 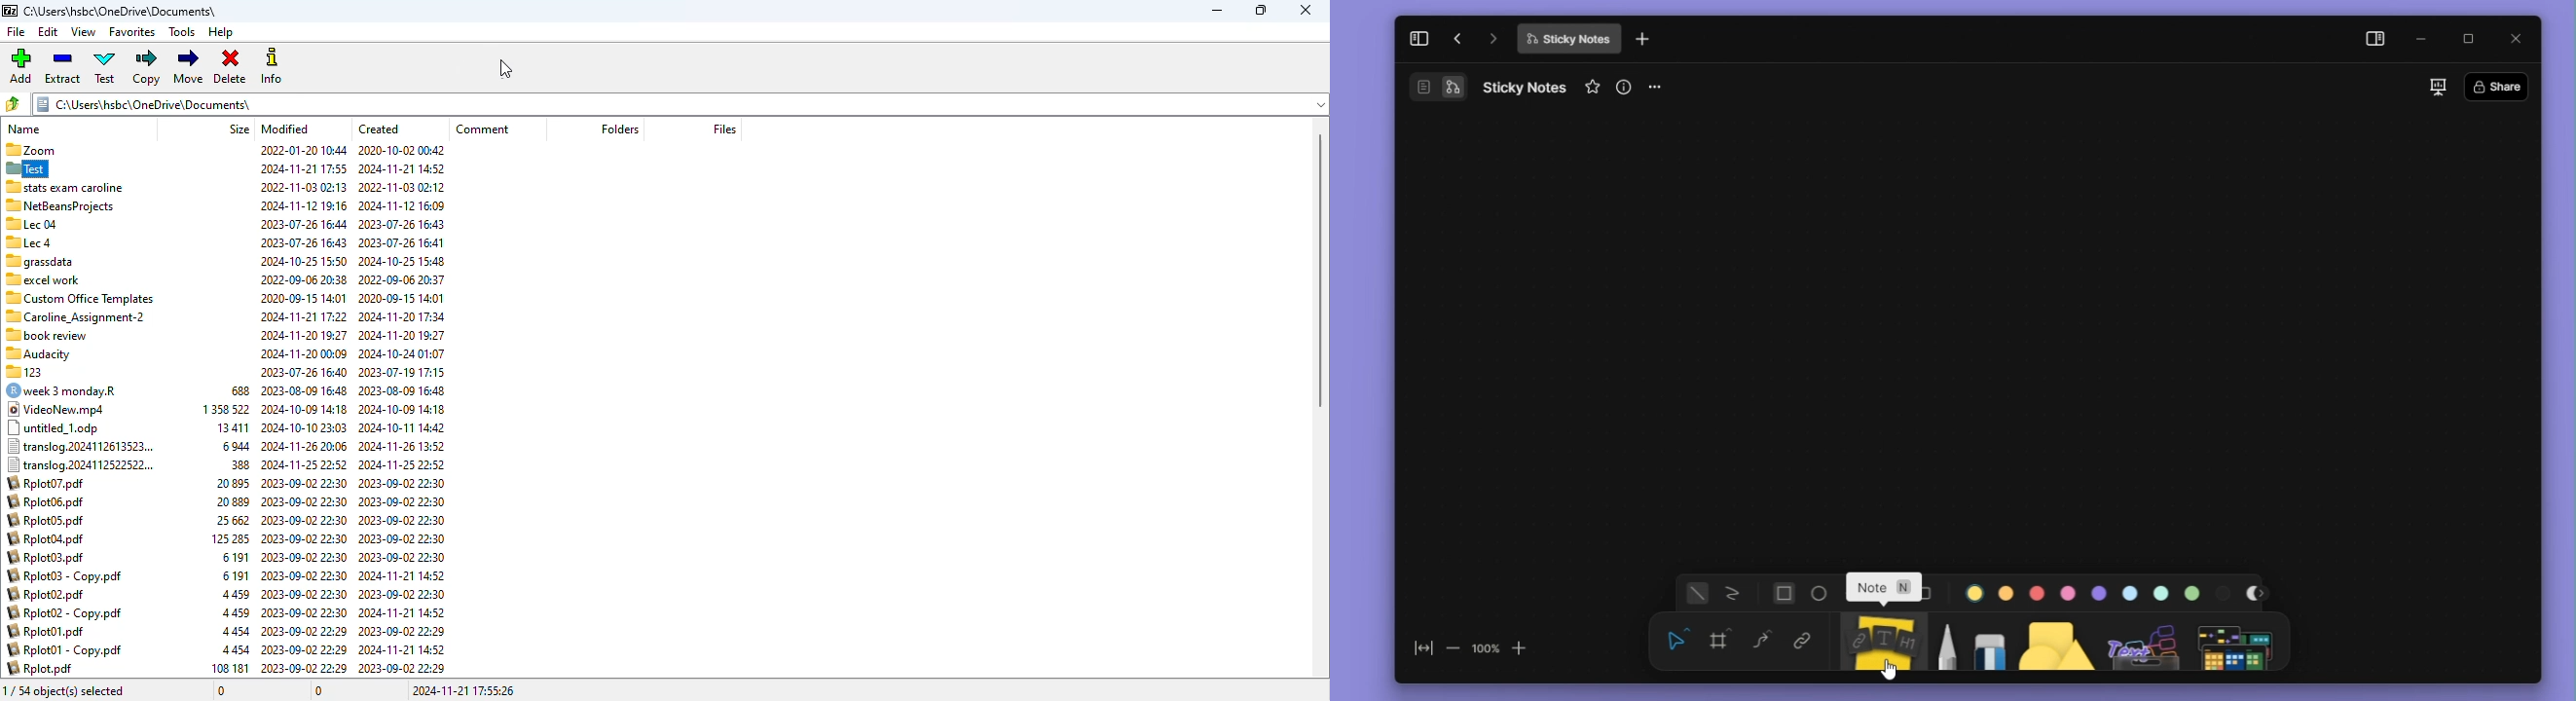 What do you see at coordinates (618, 129) in the screenshot?
I see `folders` at bounding box center [618, 129].